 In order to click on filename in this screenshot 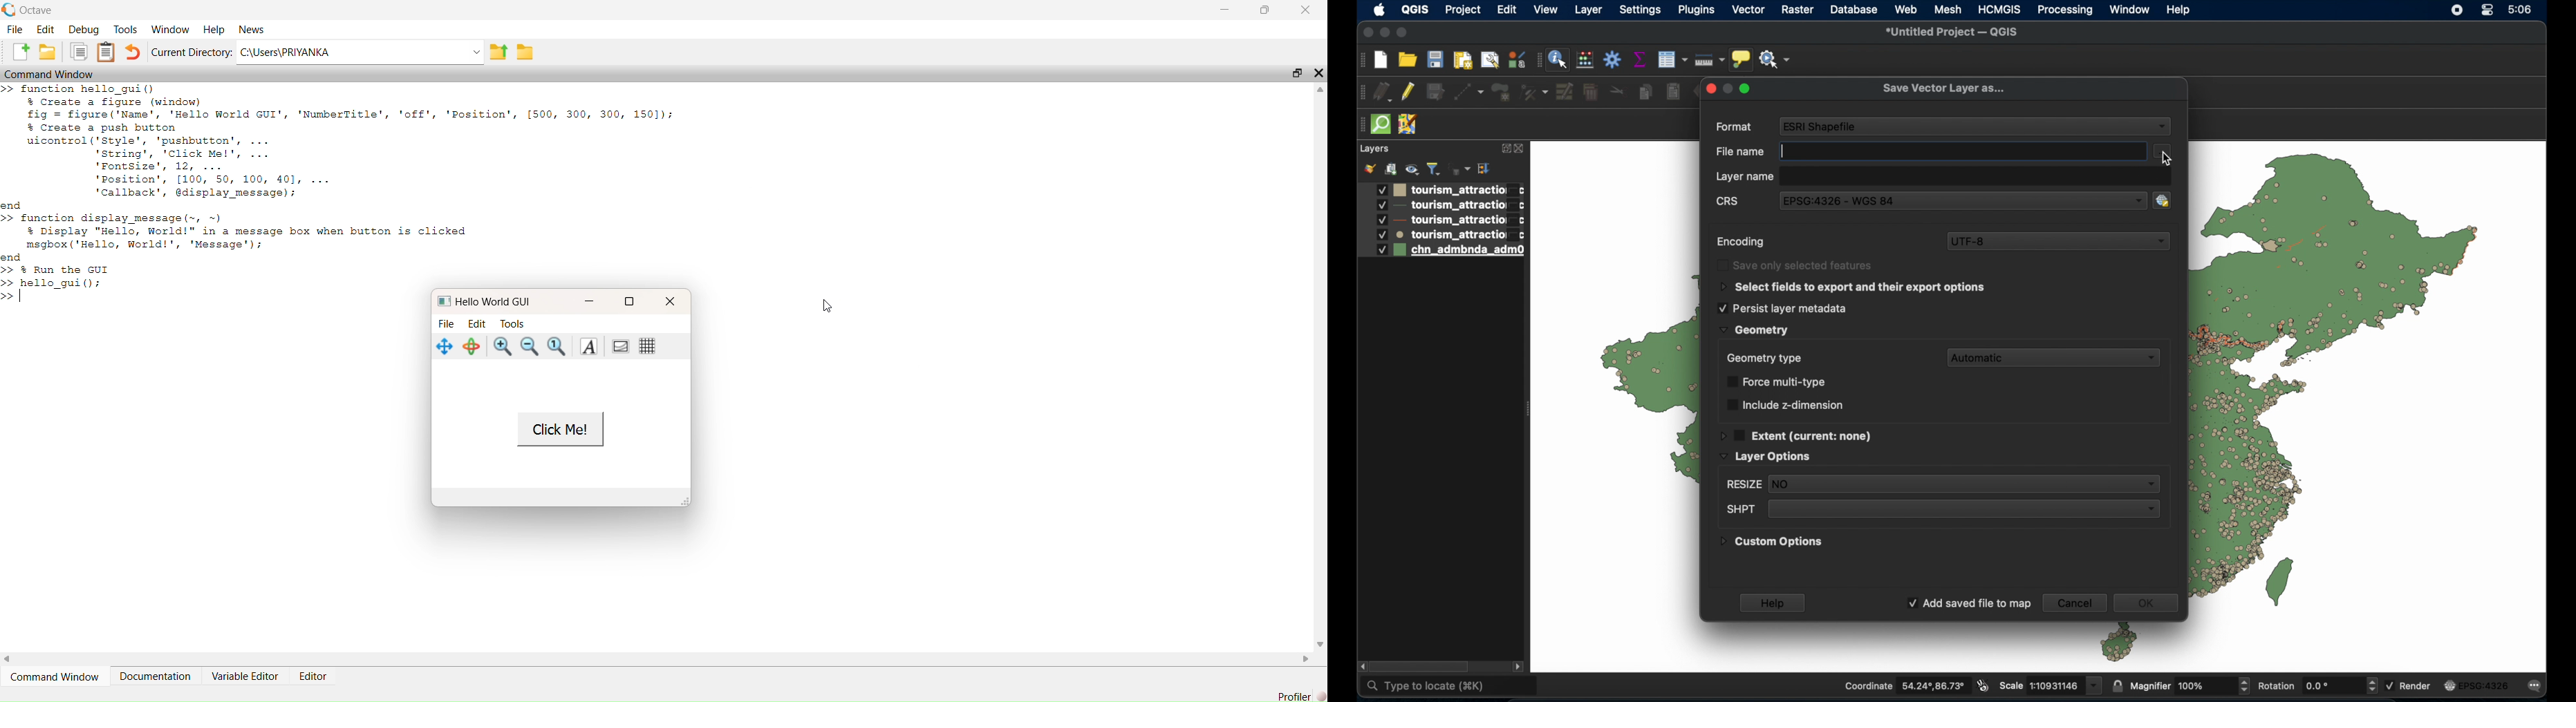, I will do `click(1738, 152)`.